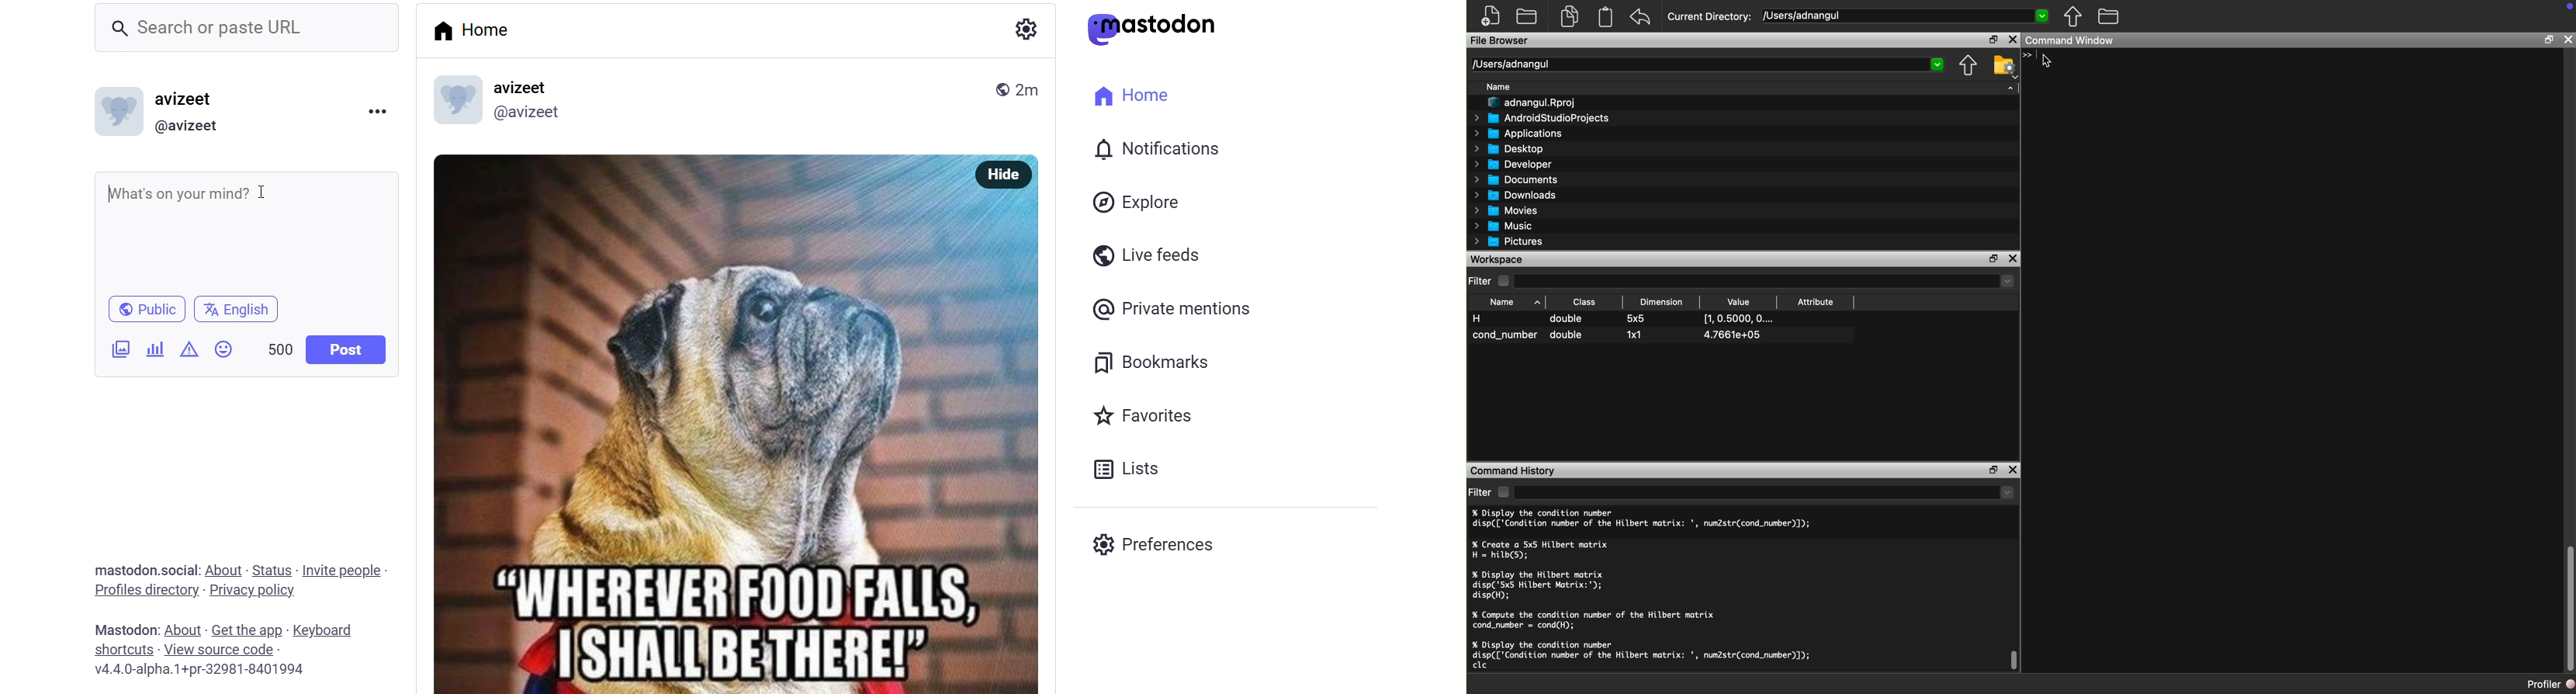  I want to click on @avizeet, so click(192, 127).